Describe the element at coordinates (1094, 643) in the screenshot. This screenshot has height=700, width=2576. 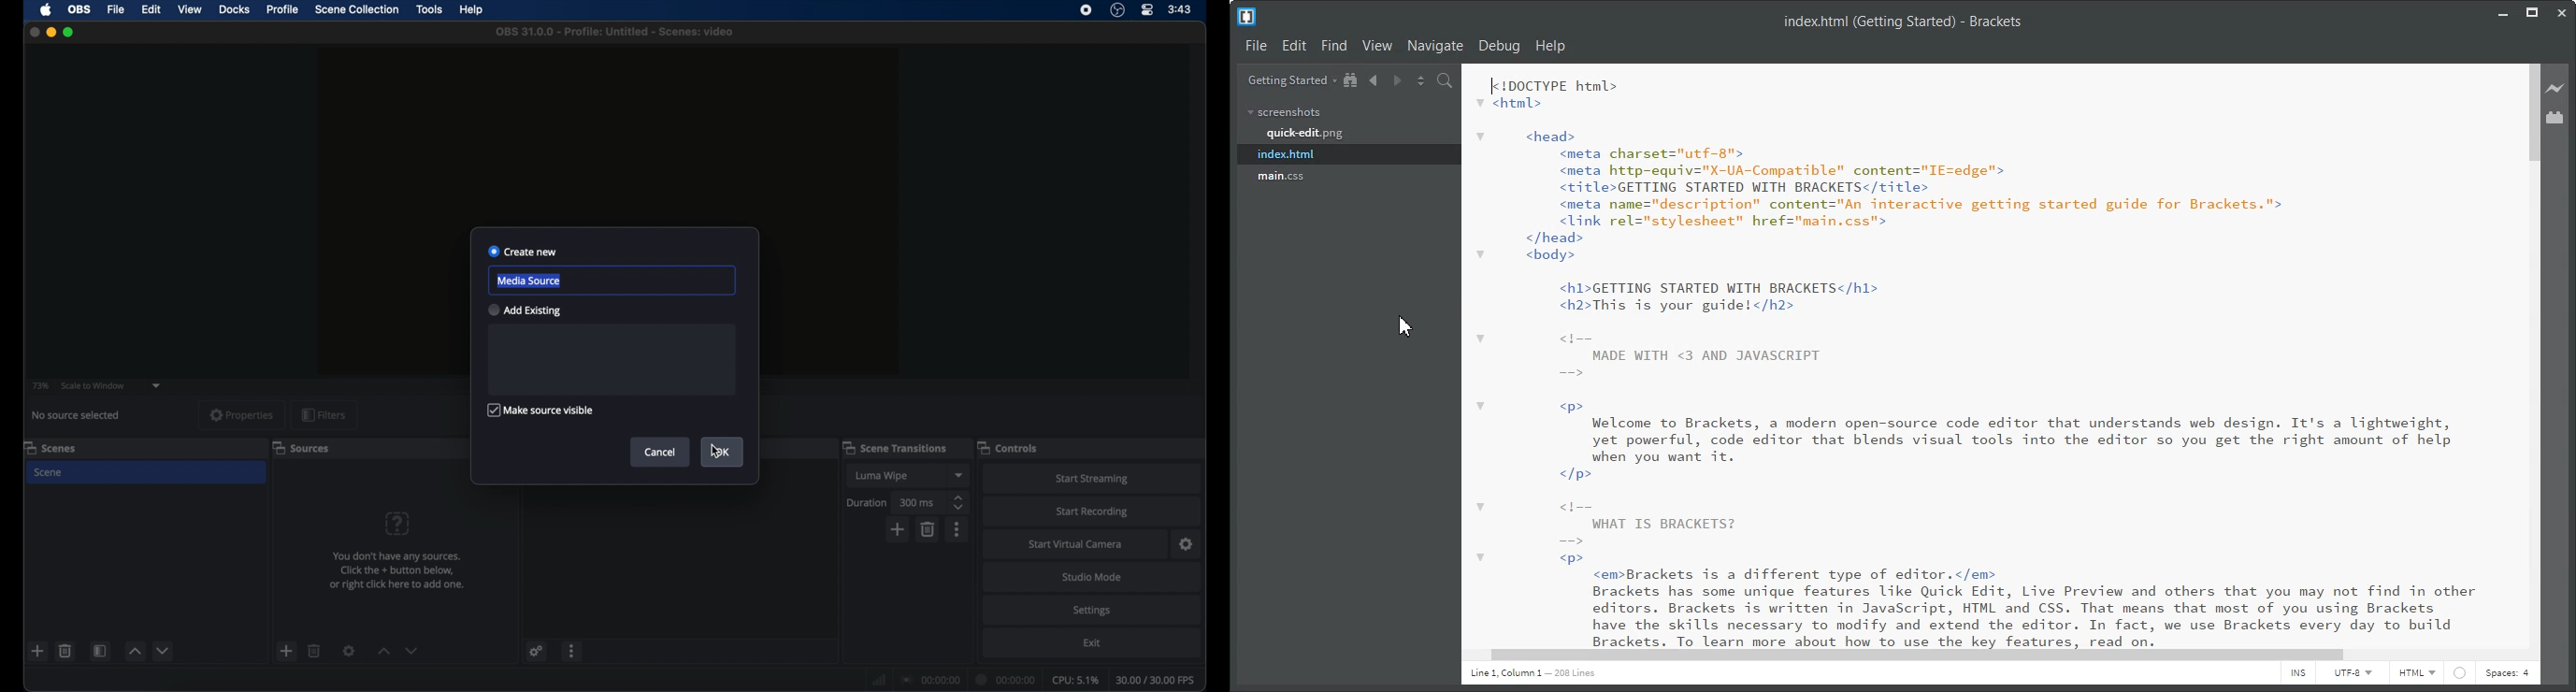
I see `exit` at that location.